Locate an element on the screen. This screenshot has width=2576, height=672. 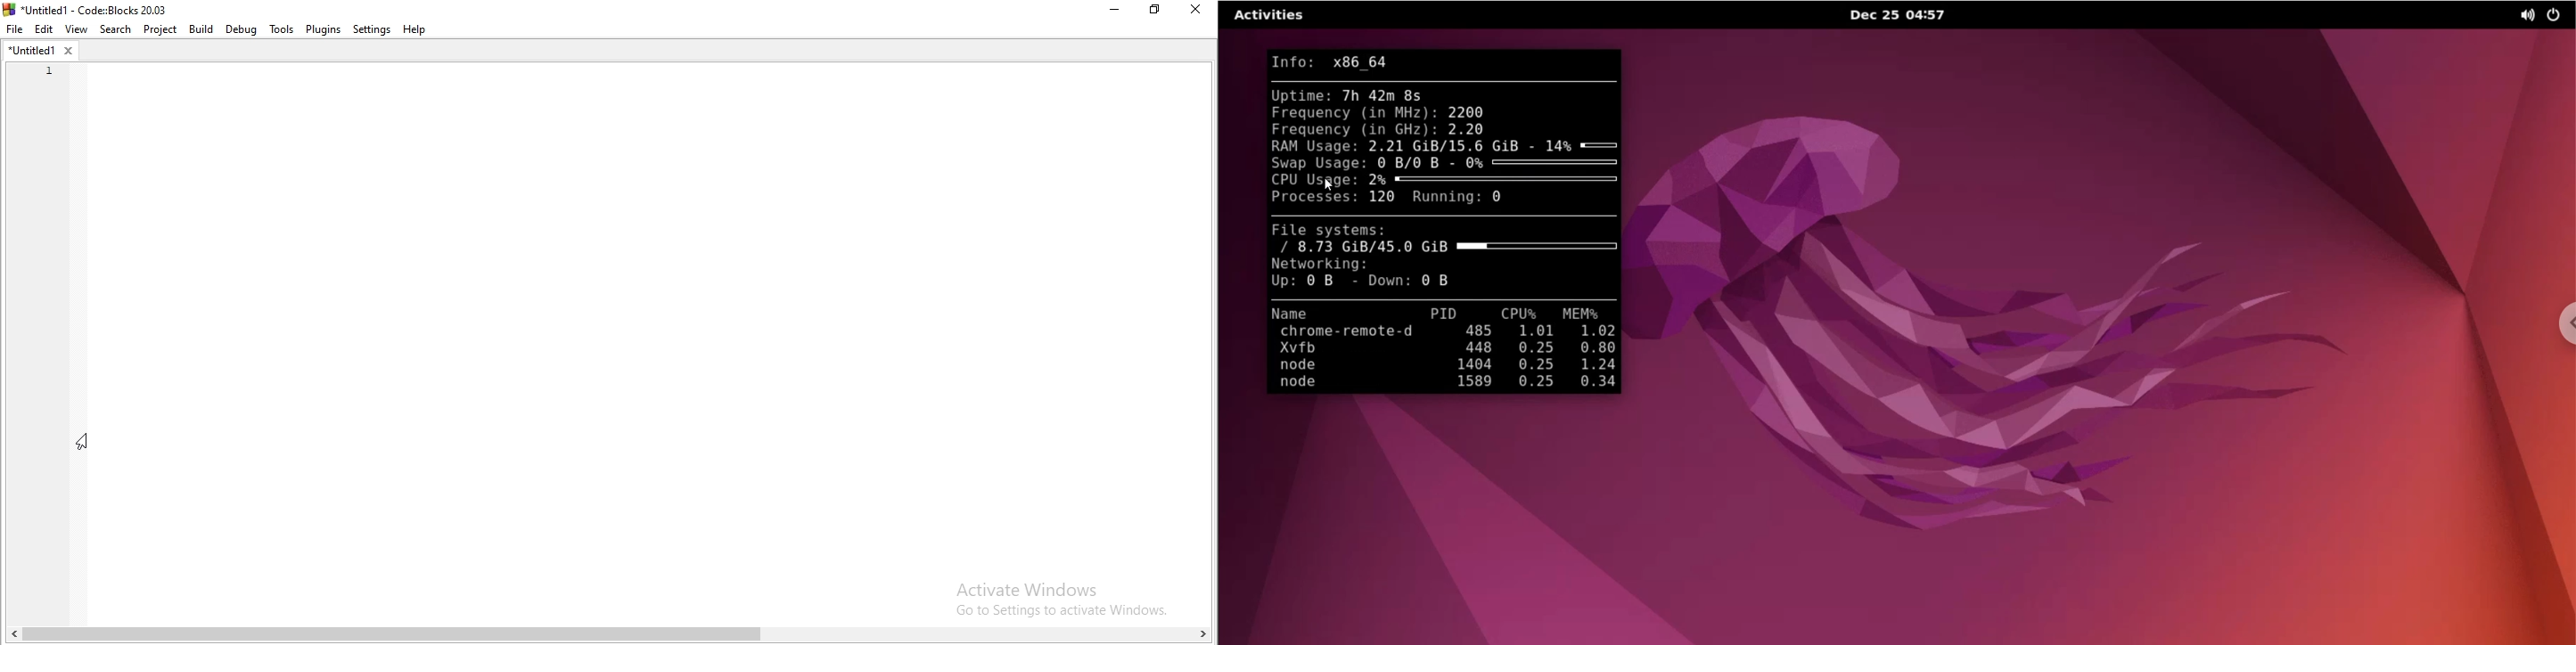
Build  is located at coordinates (201, 29).